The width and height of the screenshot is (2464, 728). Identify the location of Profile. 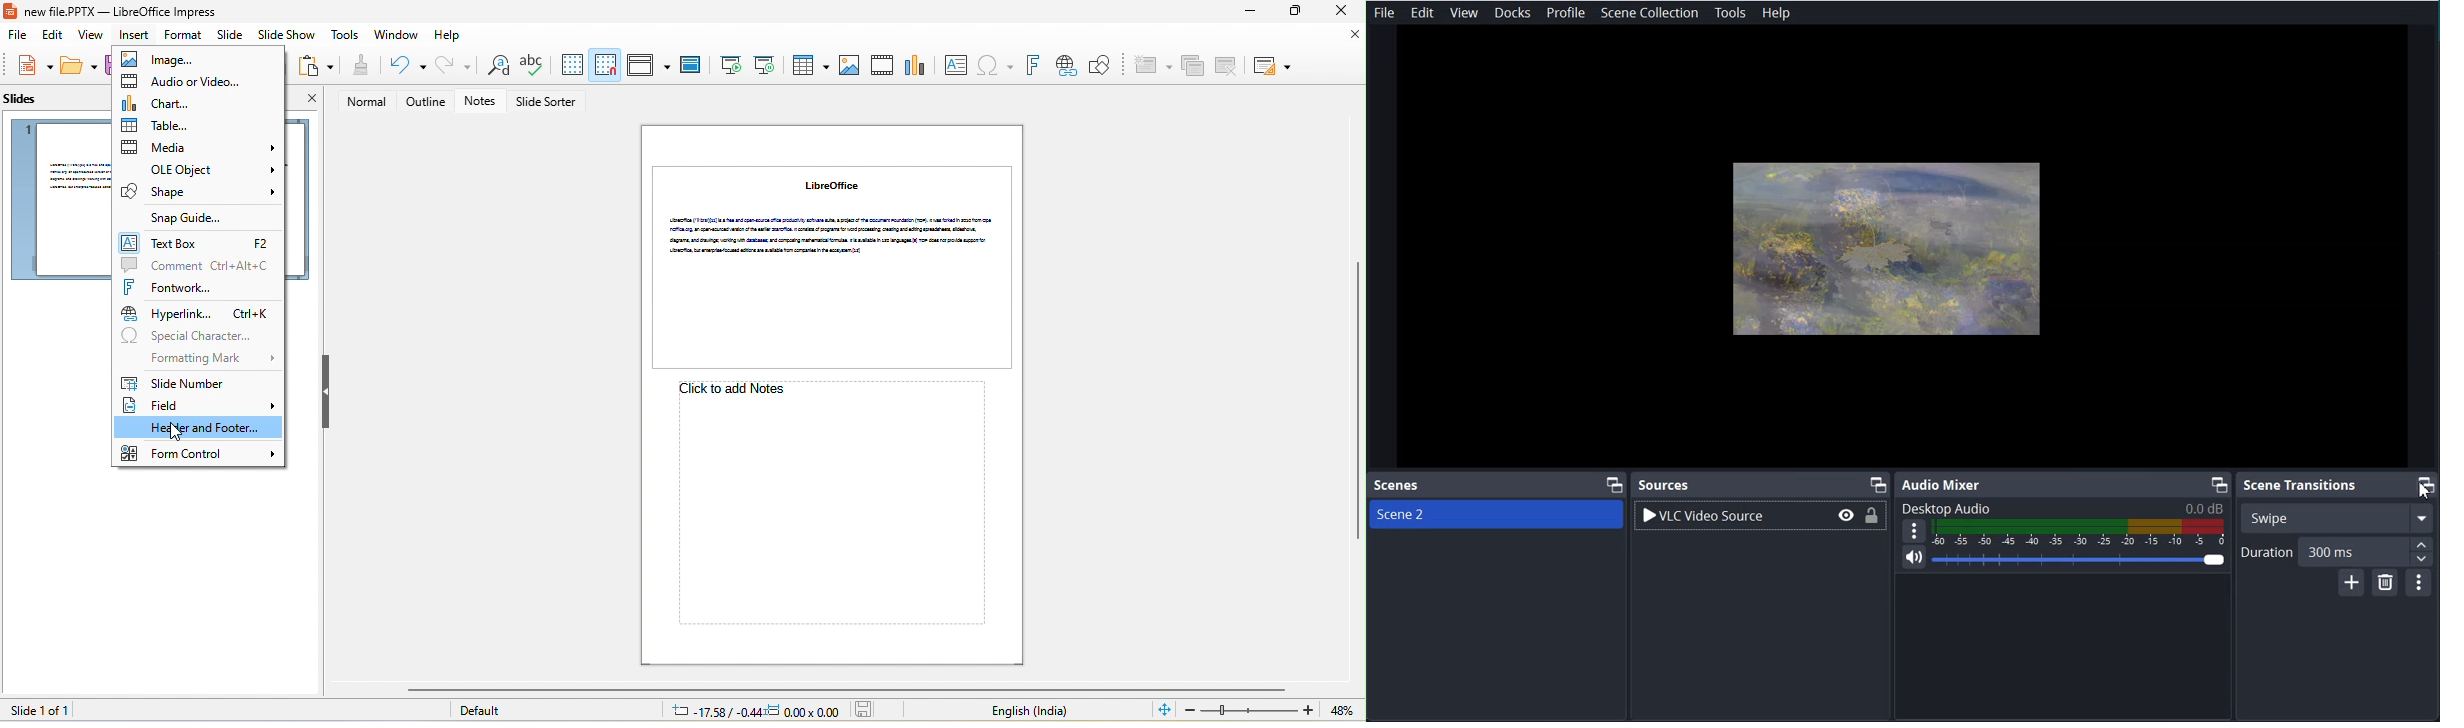
(1566, 13).